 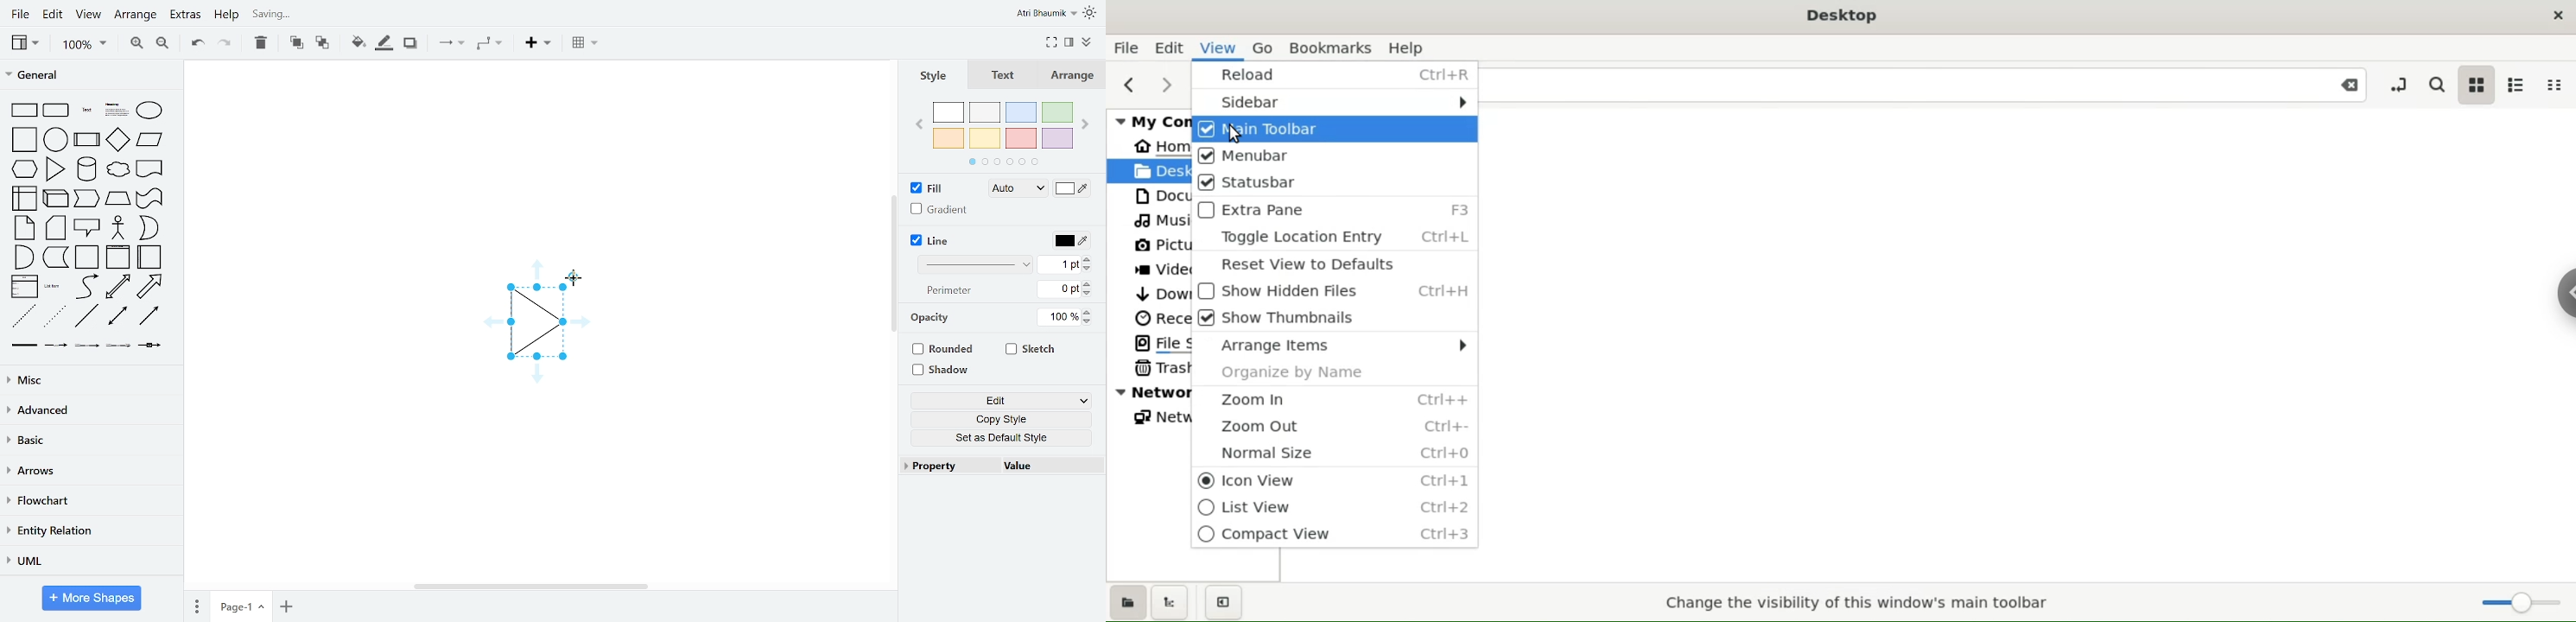 I want to click on connector with 2 label, so click(x=87, y=347).